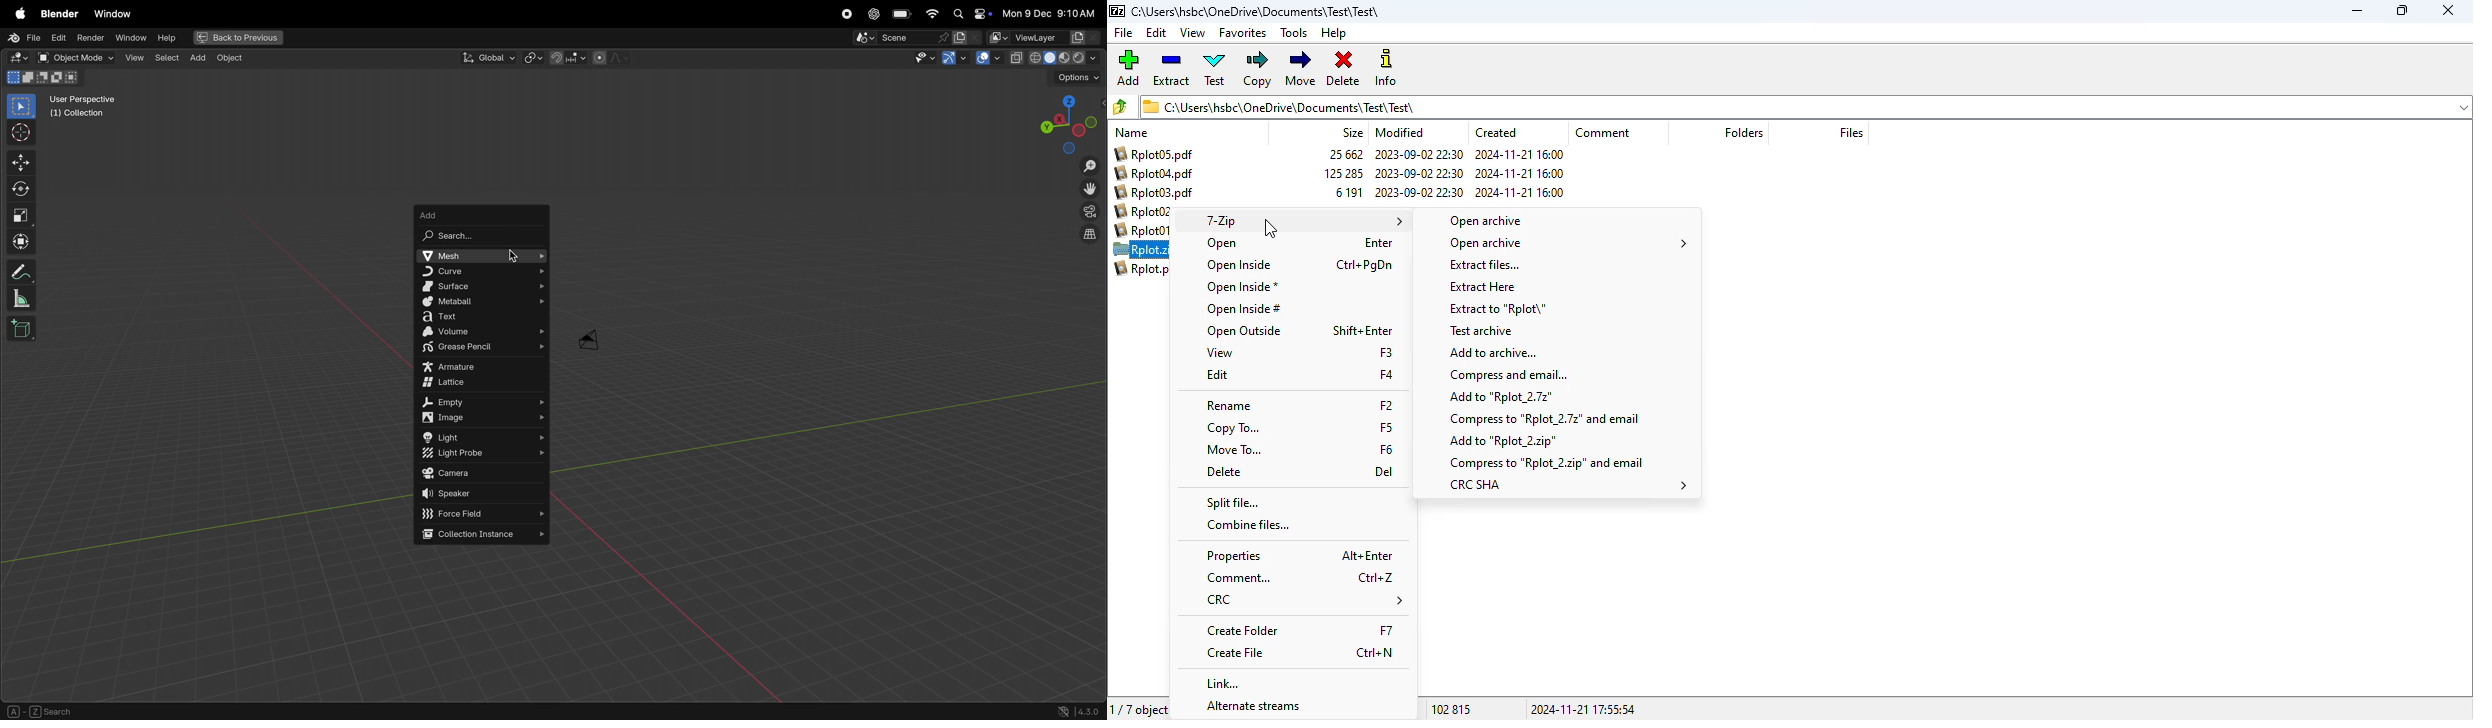 This screenshot has height=728, width=2492. What do you see at coordinates (1157, 192) in the screenshot?
I see `Rplot03.pdf` at bounding box center [1157, 192].